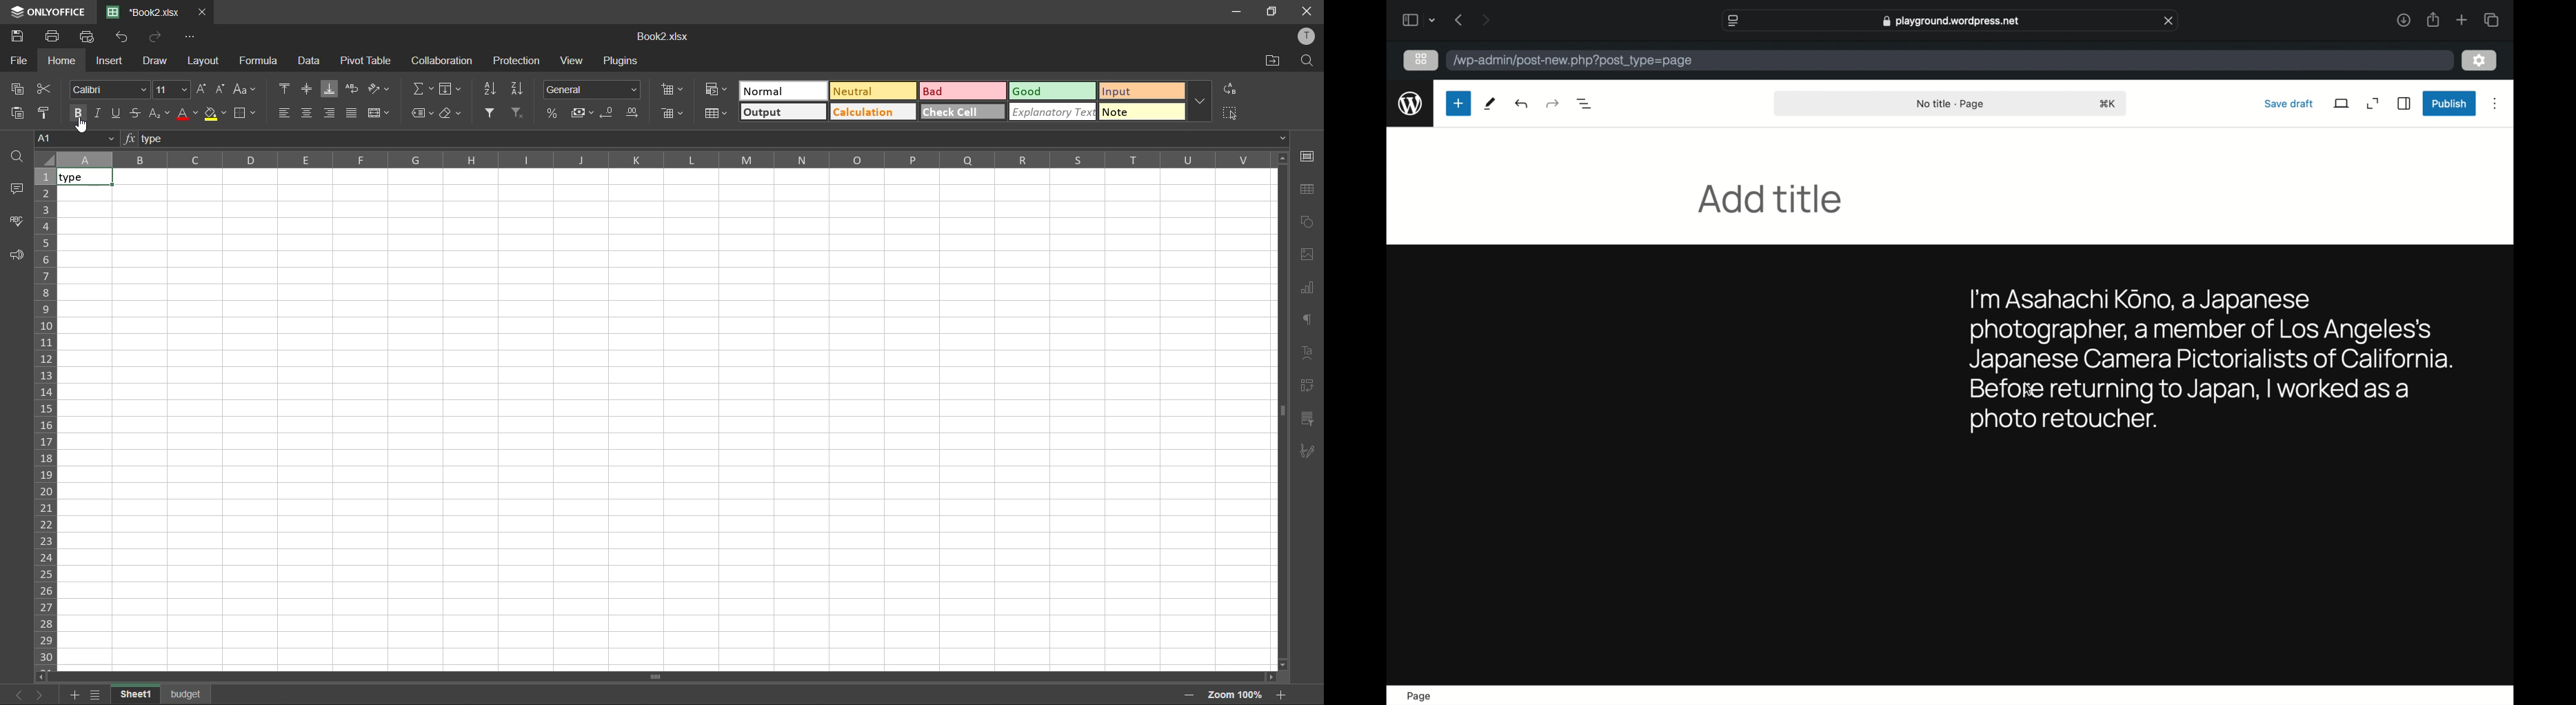  Describe the element at coordinates (425, 91) in the screenshot. I see `summation` at that location.